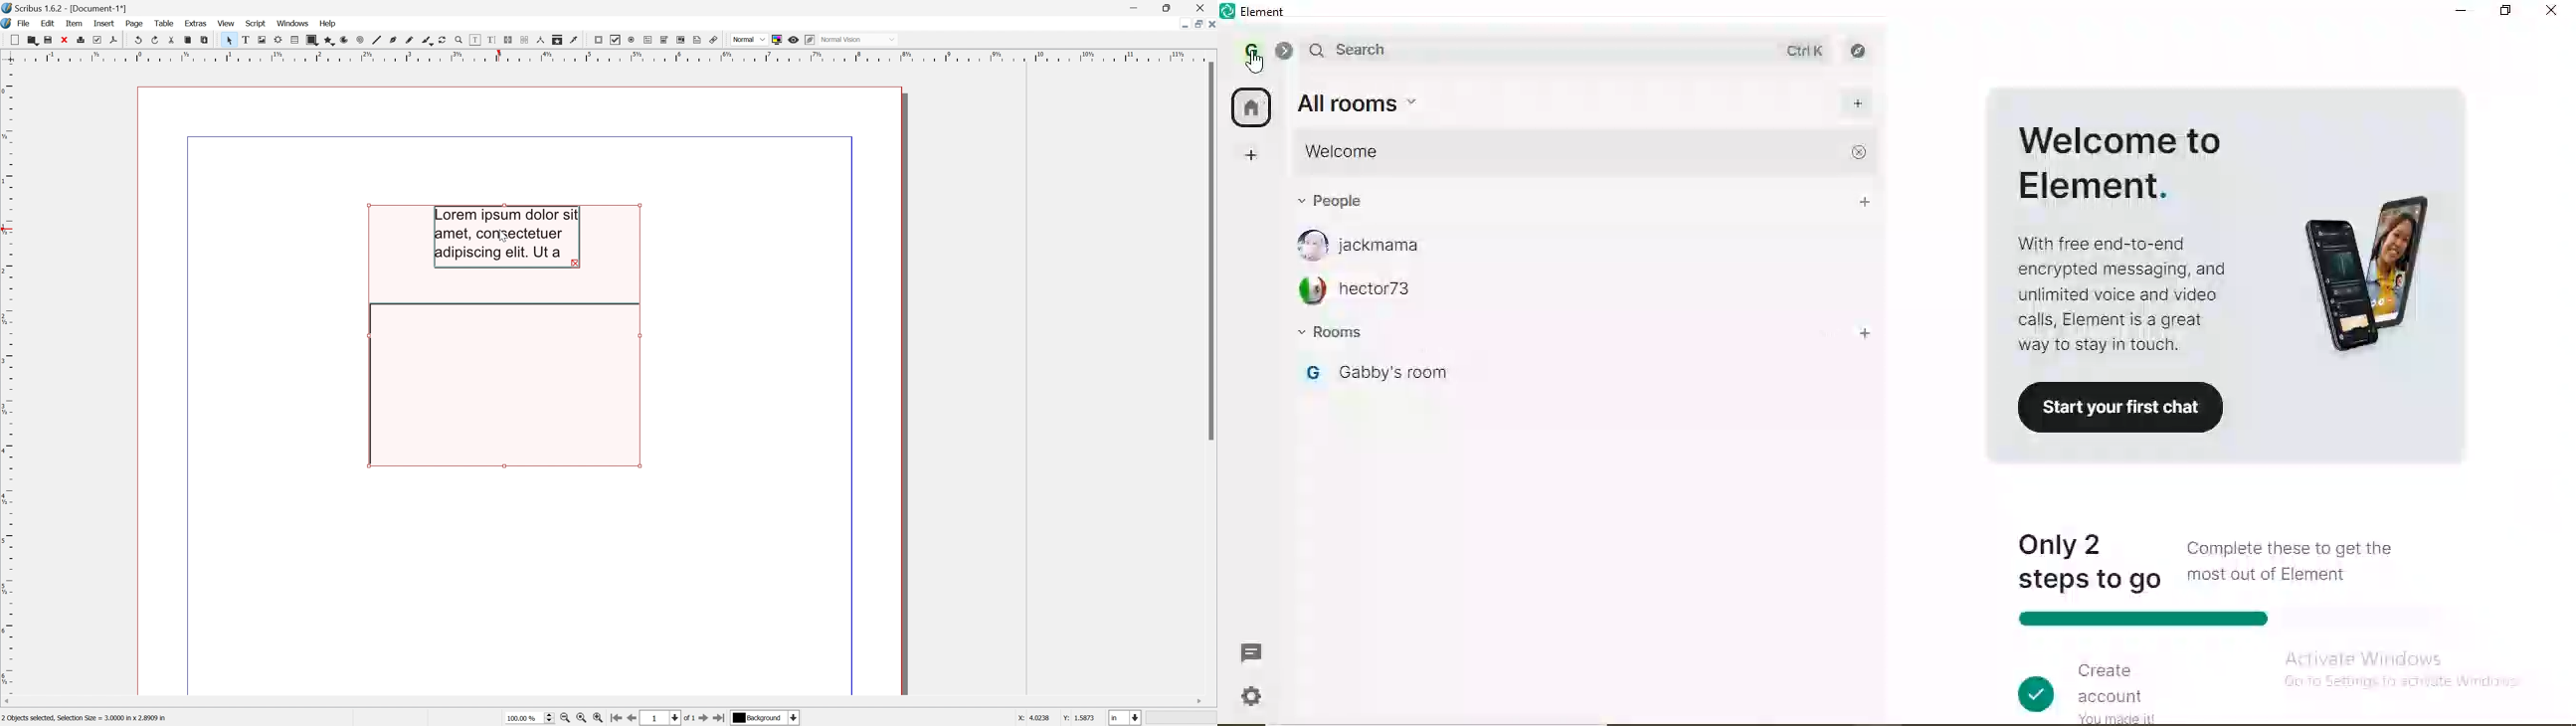 Image resolution: width=2576 pixels, height=728 pixels. I want to click on Cut, so click(171, 39).